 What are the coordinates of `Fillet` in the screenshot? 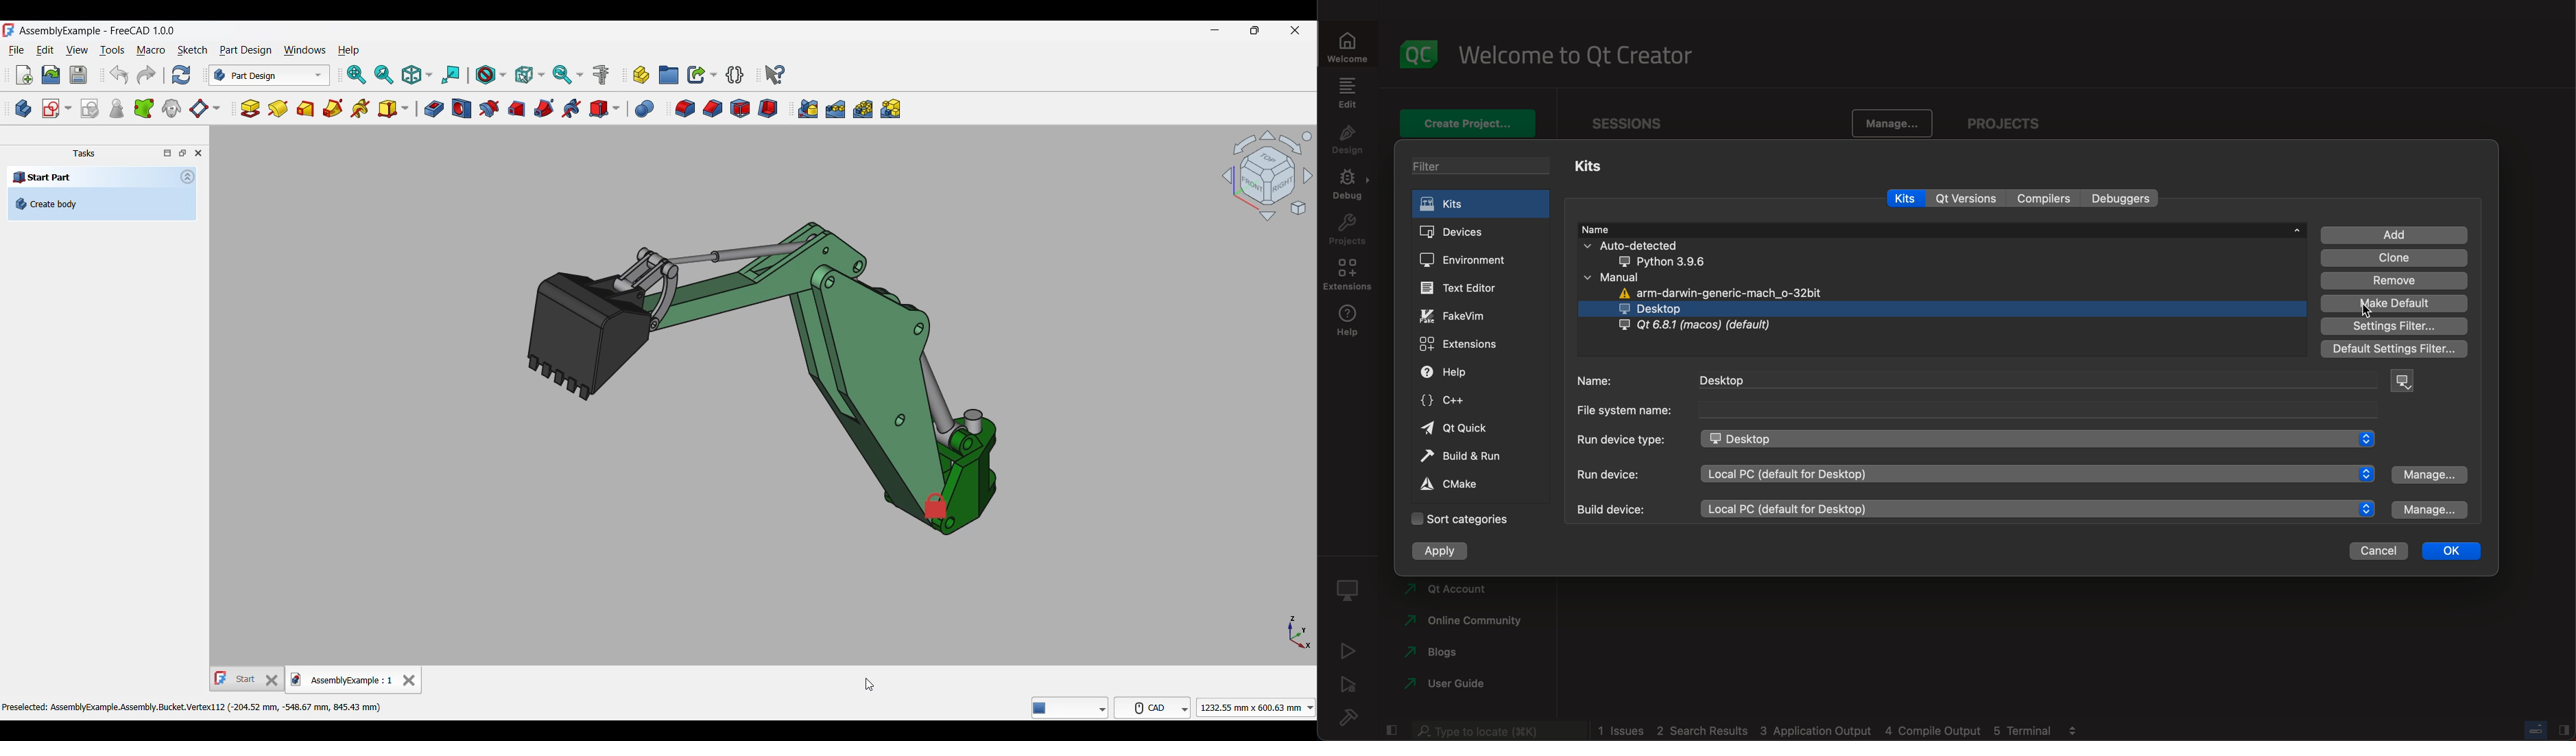 It's located at (685, 109).